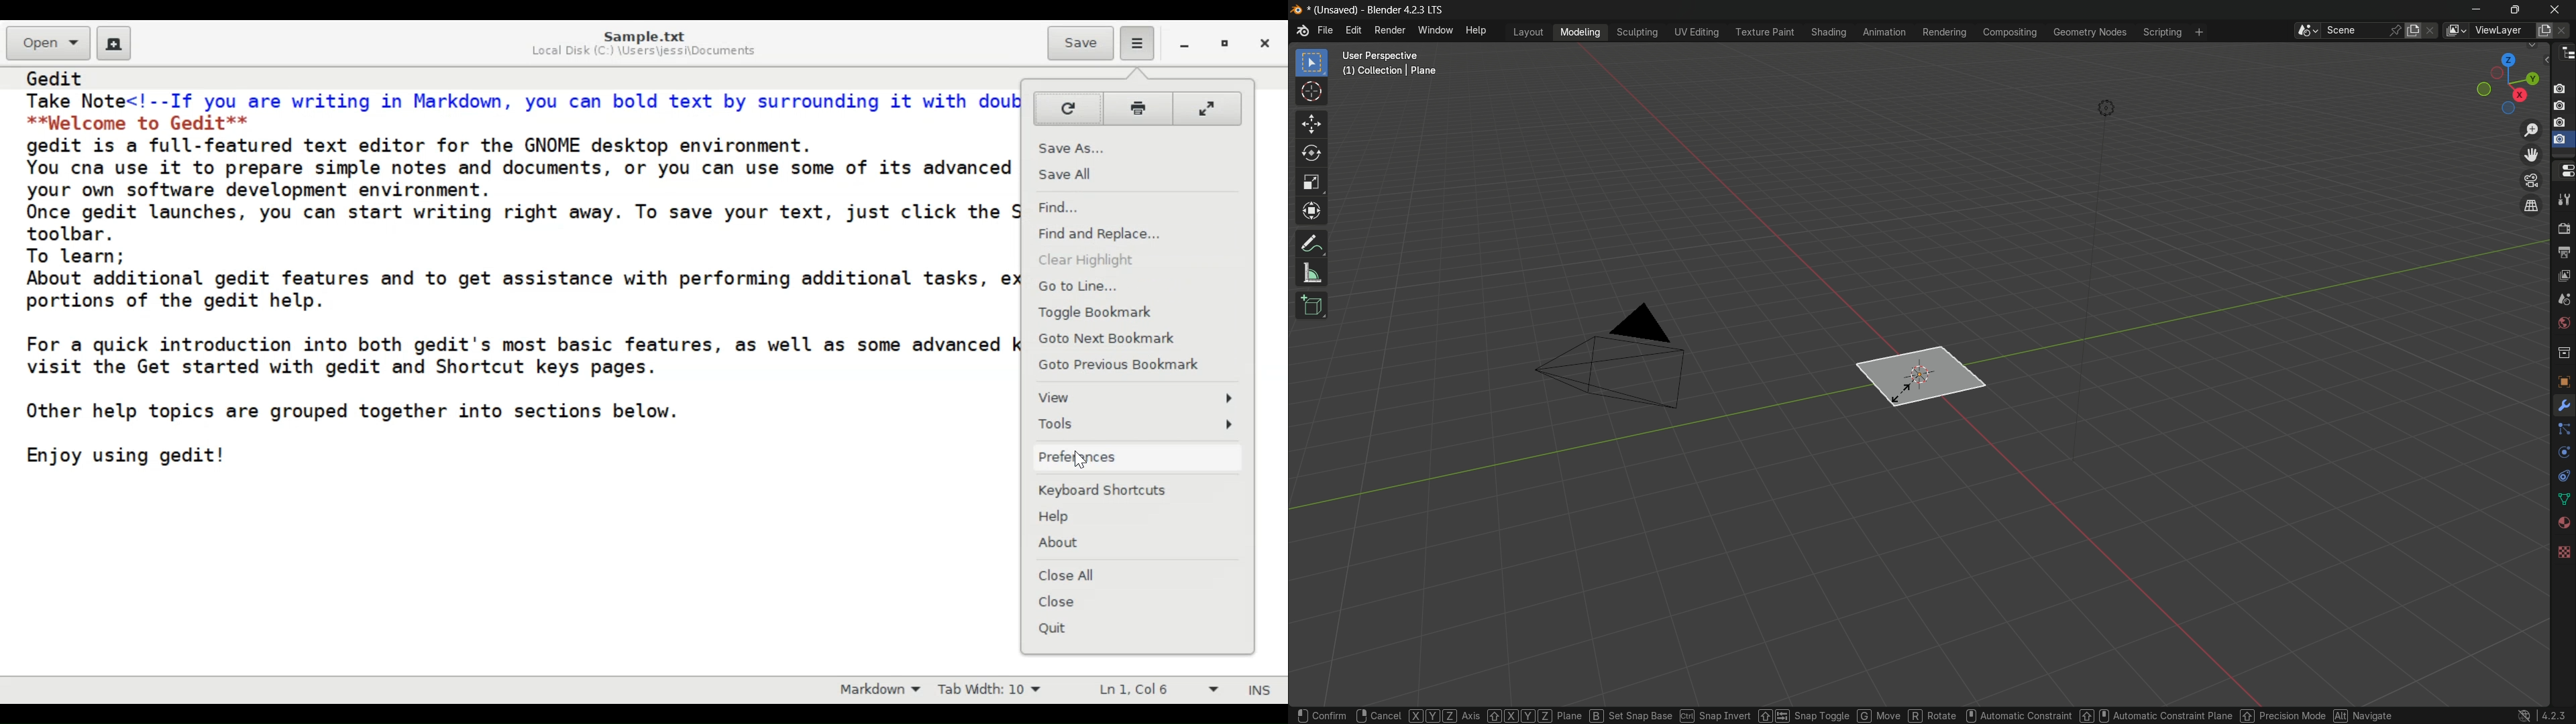  What do you see at coordinates (1207, 107) in the screenshot?
I see `Fullscreen` at bounding box center [1207, 107].